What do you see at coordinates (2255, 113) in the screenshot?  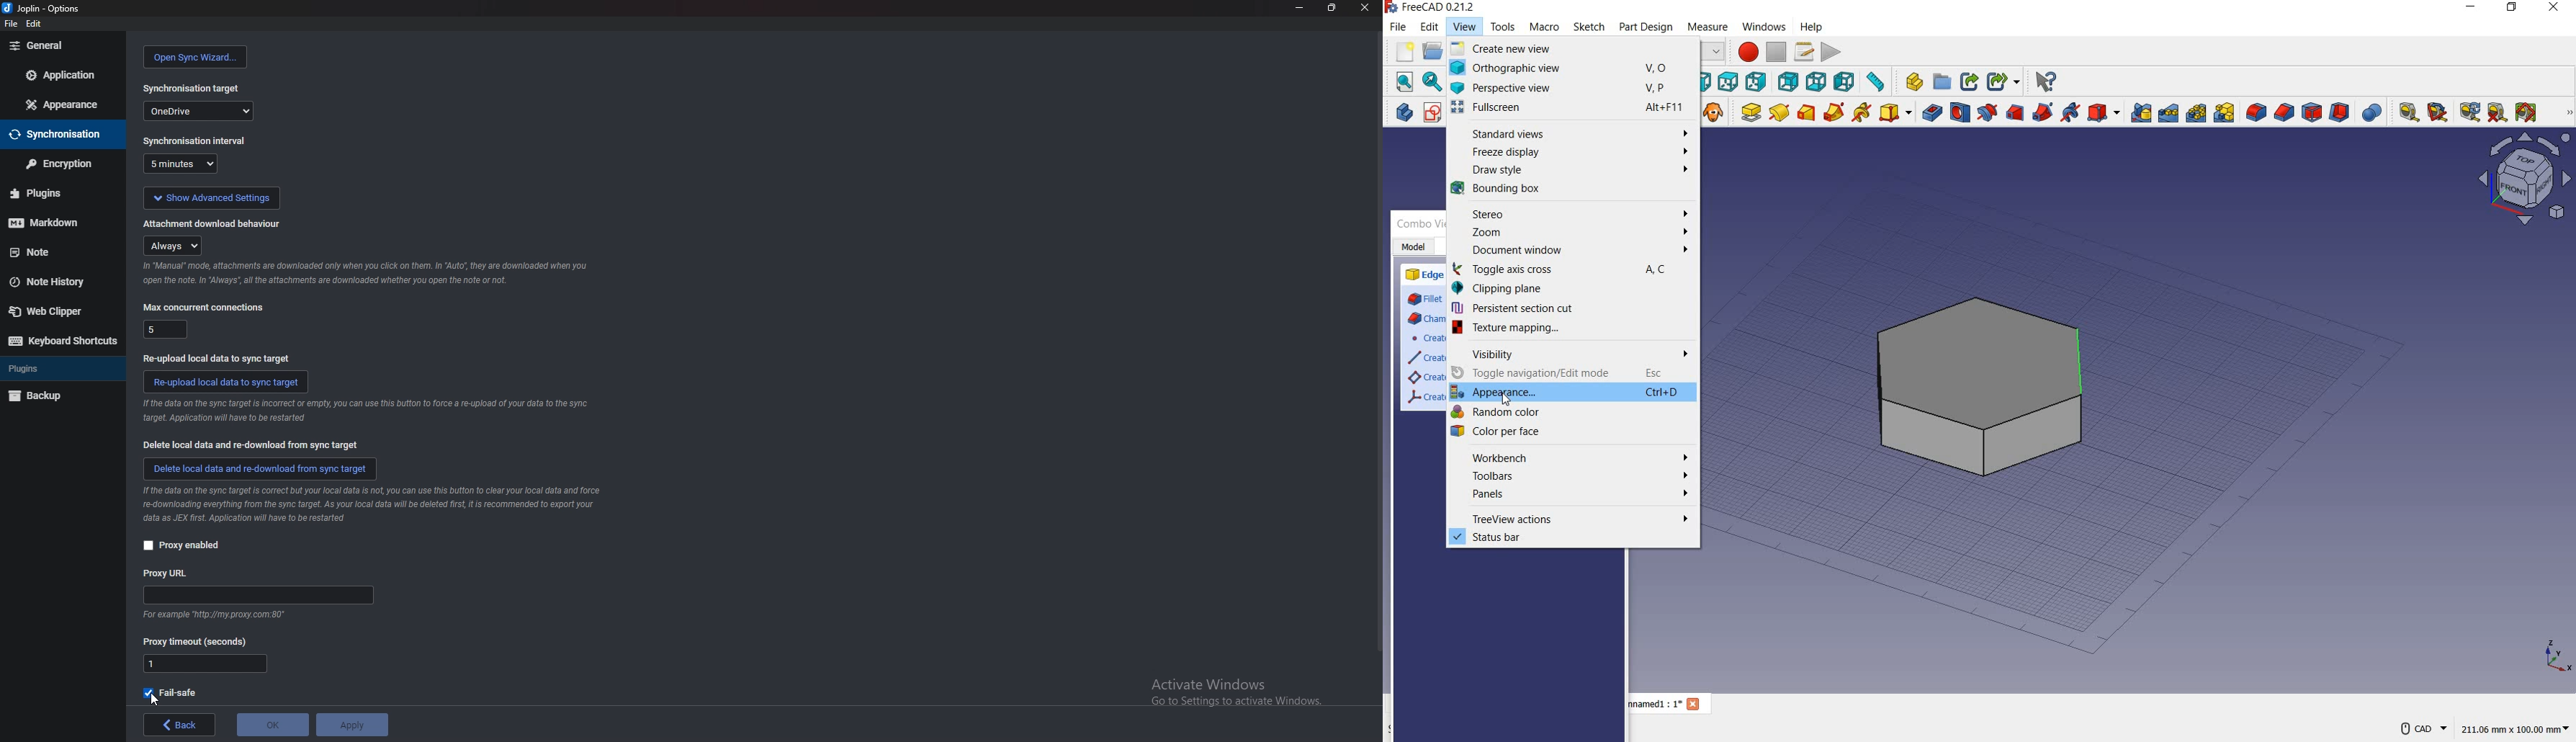 I see `fillet` at bounding box center [2255, 113].